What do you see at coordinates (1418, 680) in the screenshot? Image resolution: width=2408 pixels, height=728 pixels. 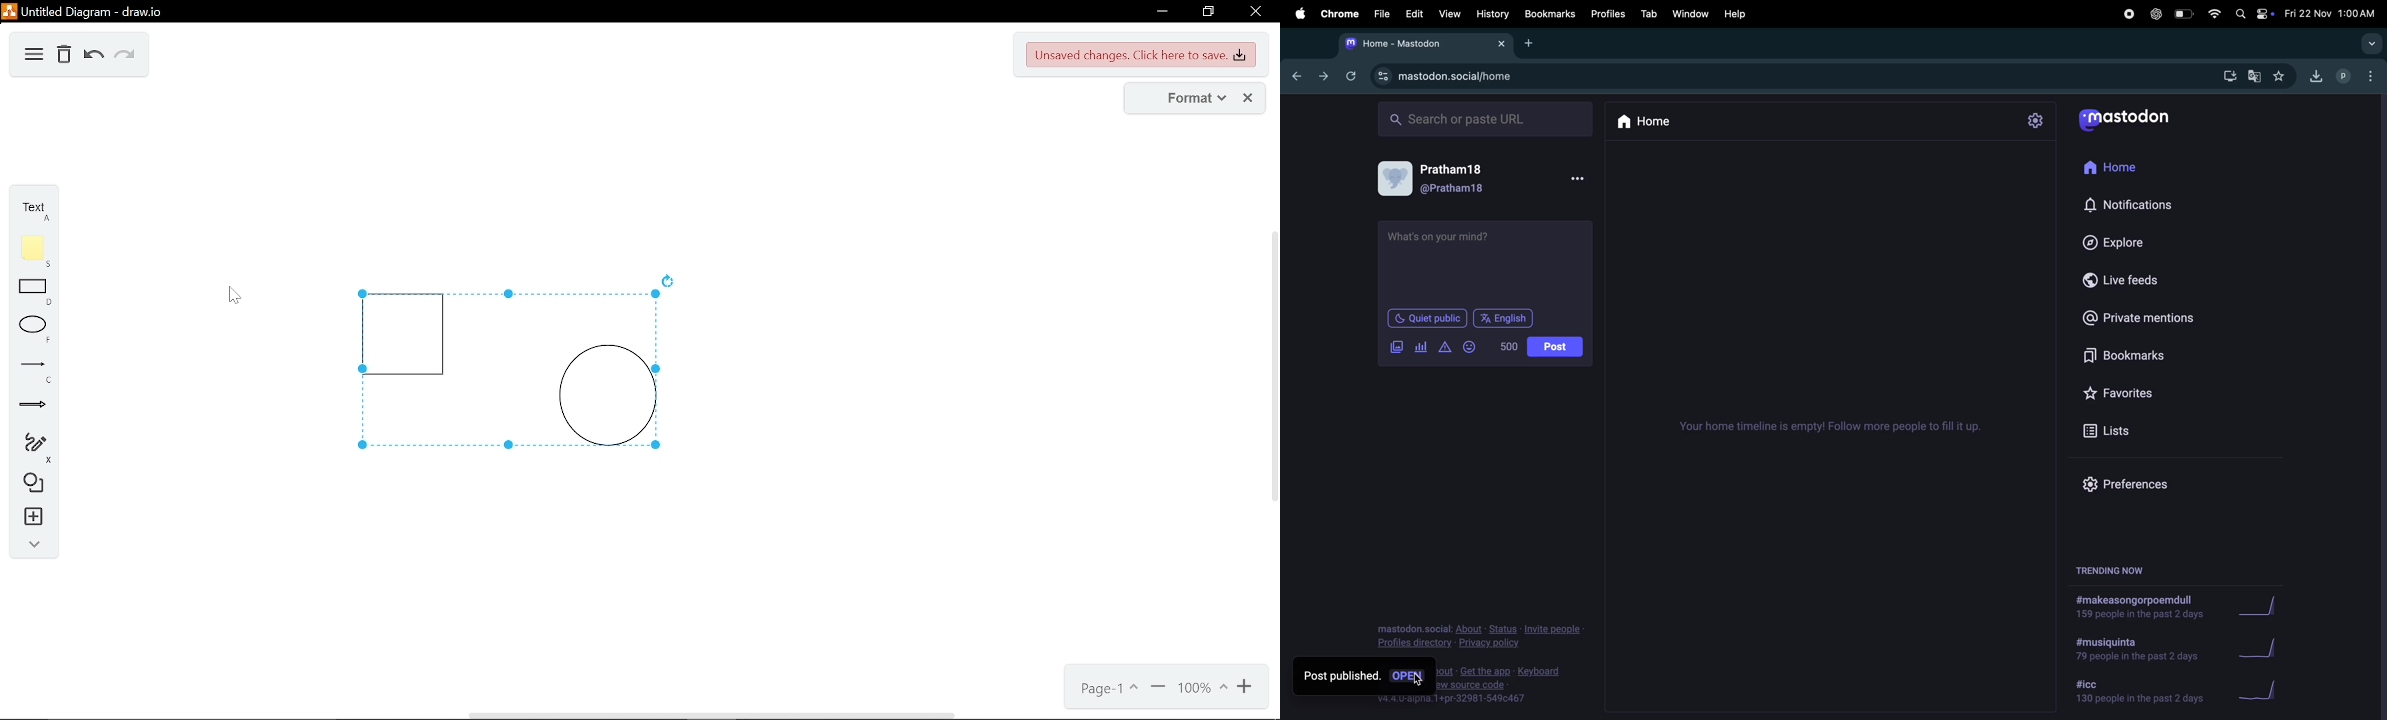 I see `cursor` at bounding box center [1418, 680].